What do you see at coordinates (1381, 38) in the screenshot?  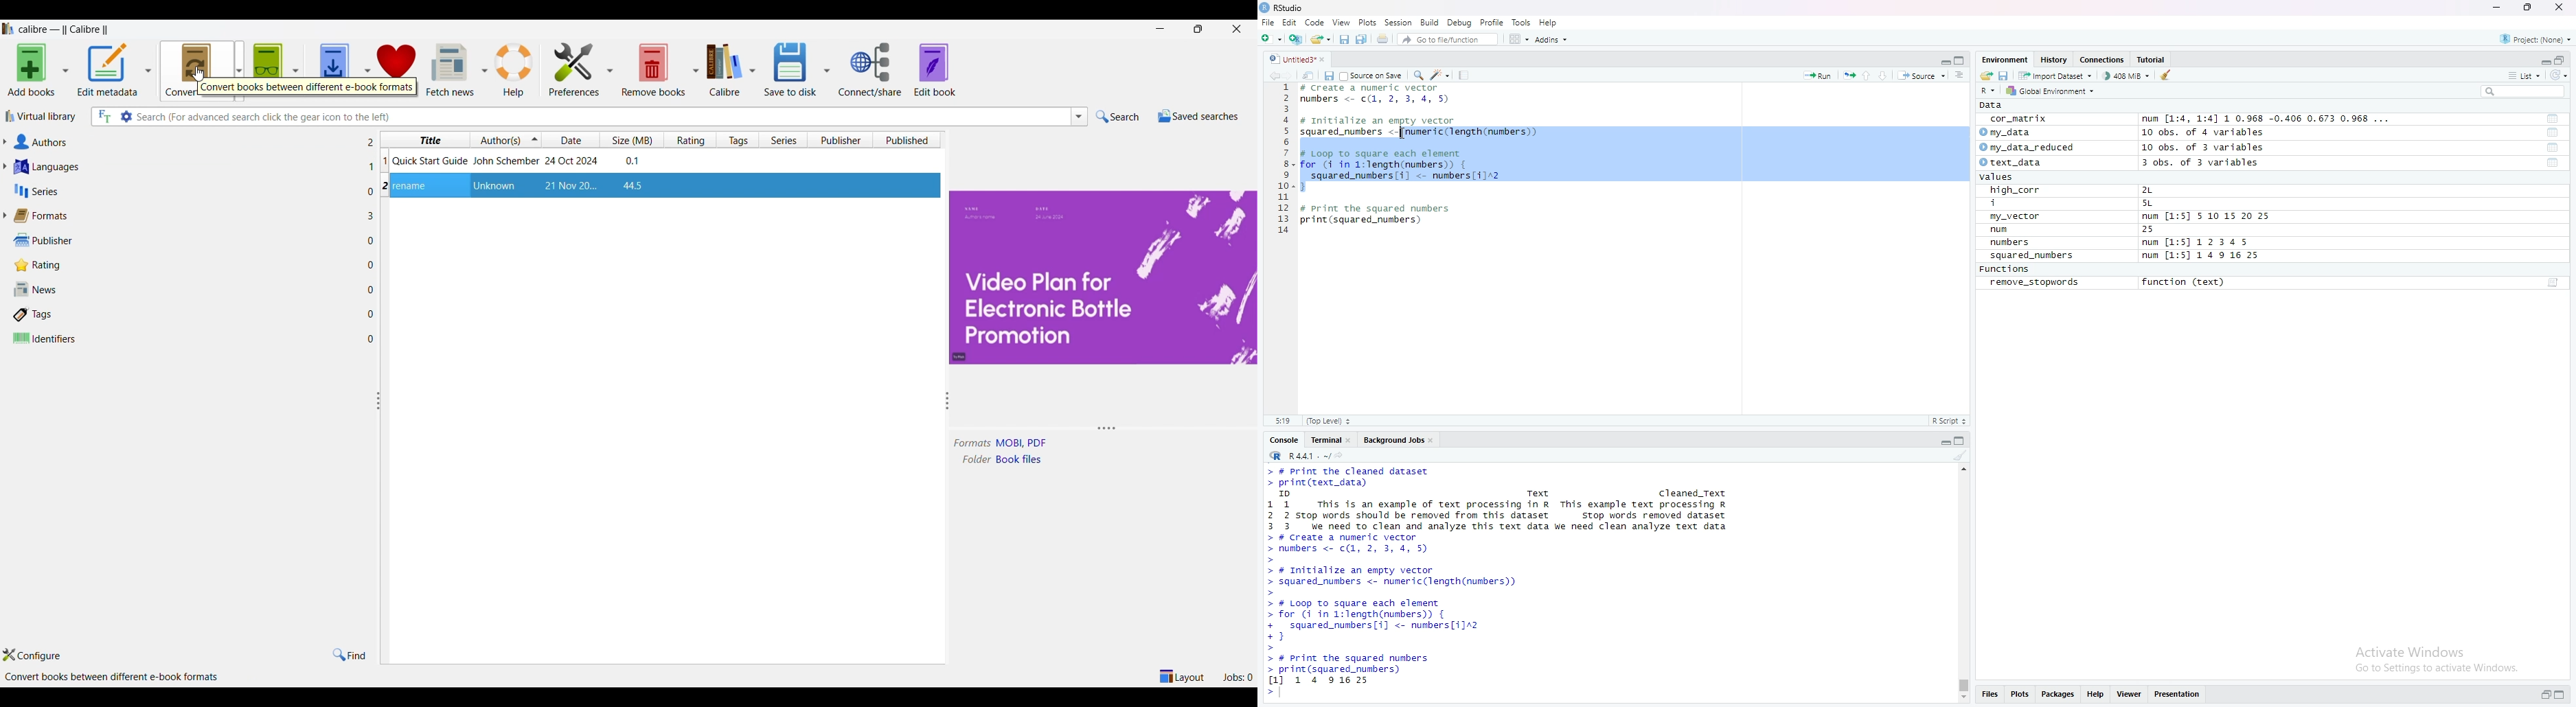 I see `Print the current file` at bounding box center [1381, 38].